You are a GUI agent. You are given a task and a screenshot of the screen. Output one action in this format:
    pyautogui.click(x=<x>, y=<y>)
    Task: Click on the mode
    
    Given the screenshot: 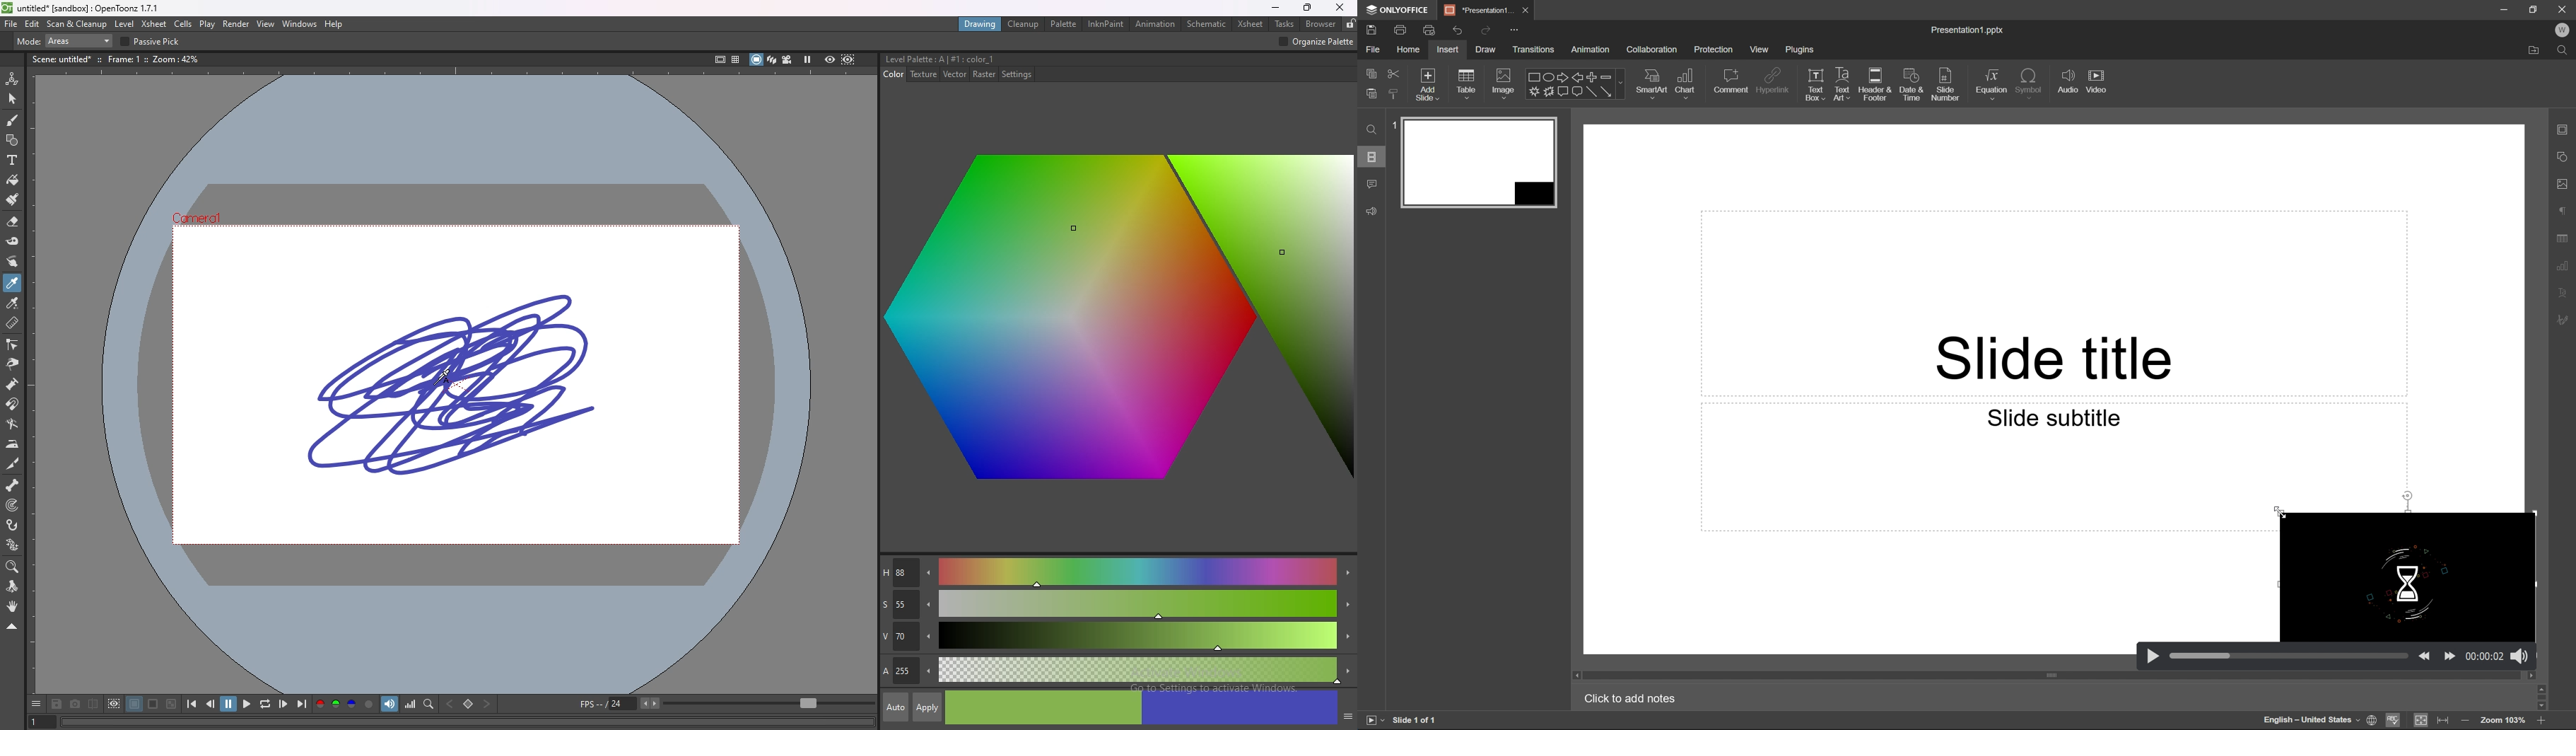 What is the action you would take?
    pyautogui.click(x=191, y=41)
    